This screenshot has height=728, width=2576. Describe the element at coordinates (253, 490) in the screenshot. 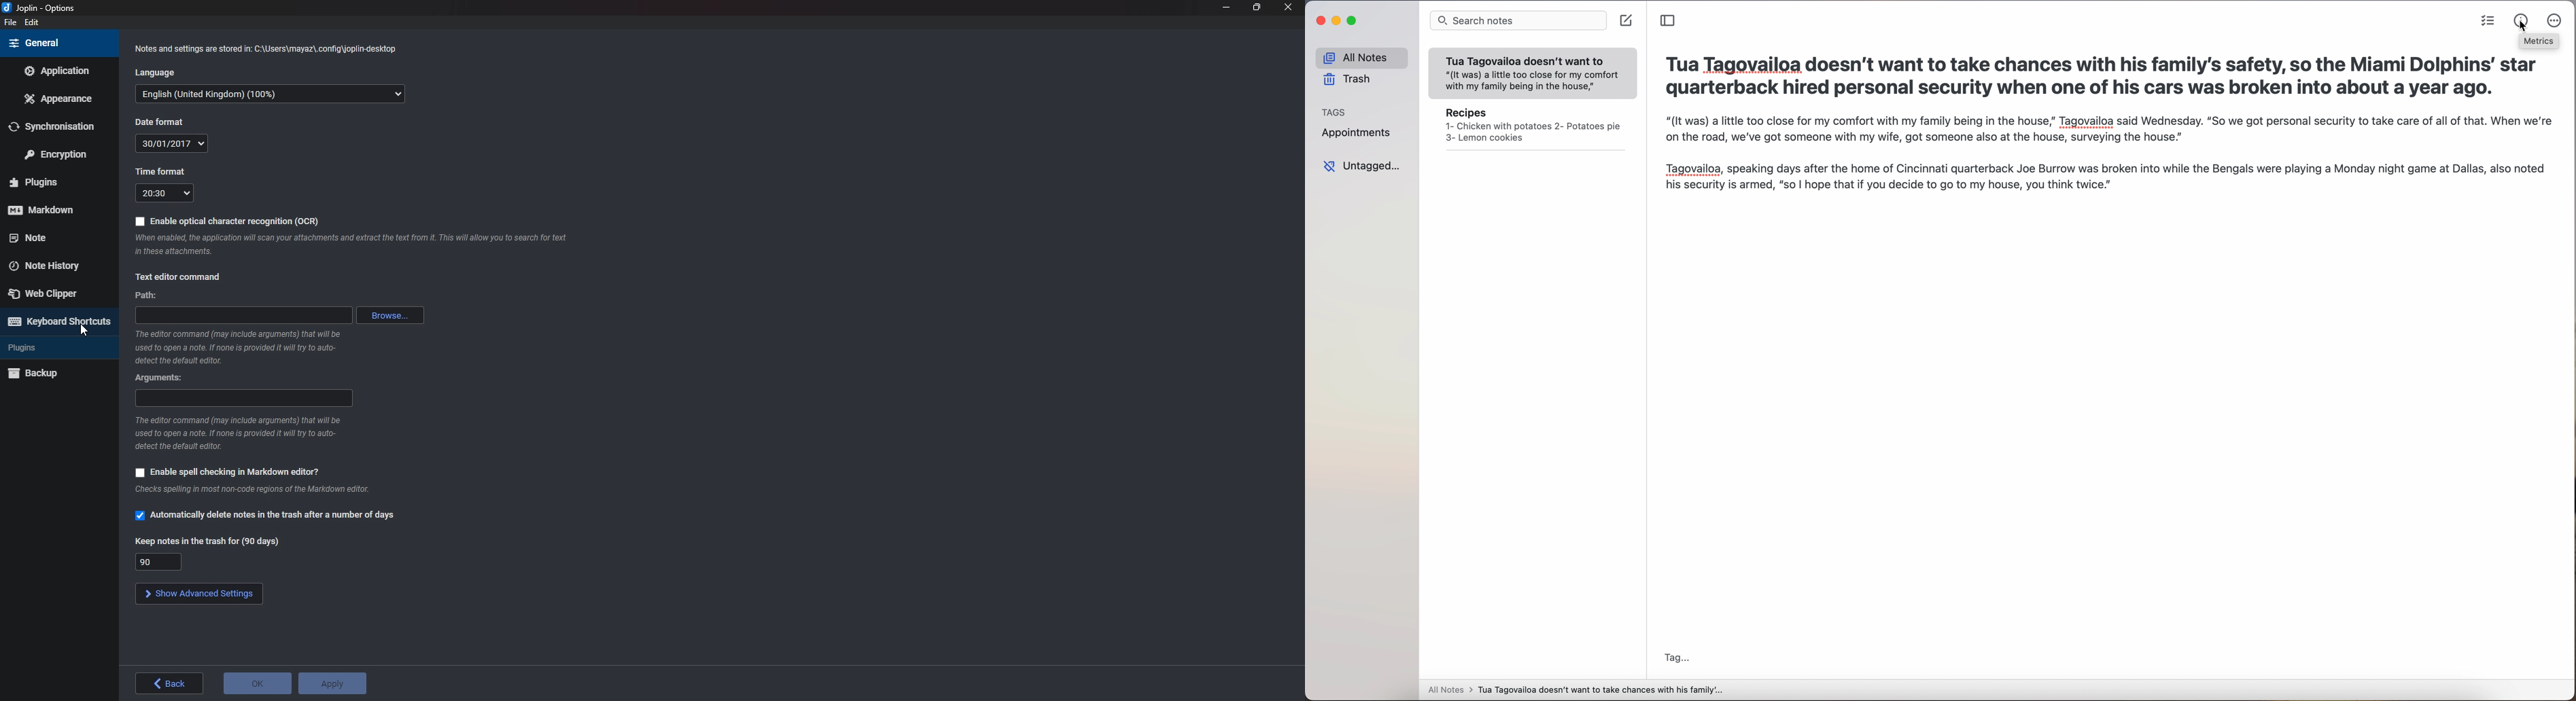

I see `Info` at that location.